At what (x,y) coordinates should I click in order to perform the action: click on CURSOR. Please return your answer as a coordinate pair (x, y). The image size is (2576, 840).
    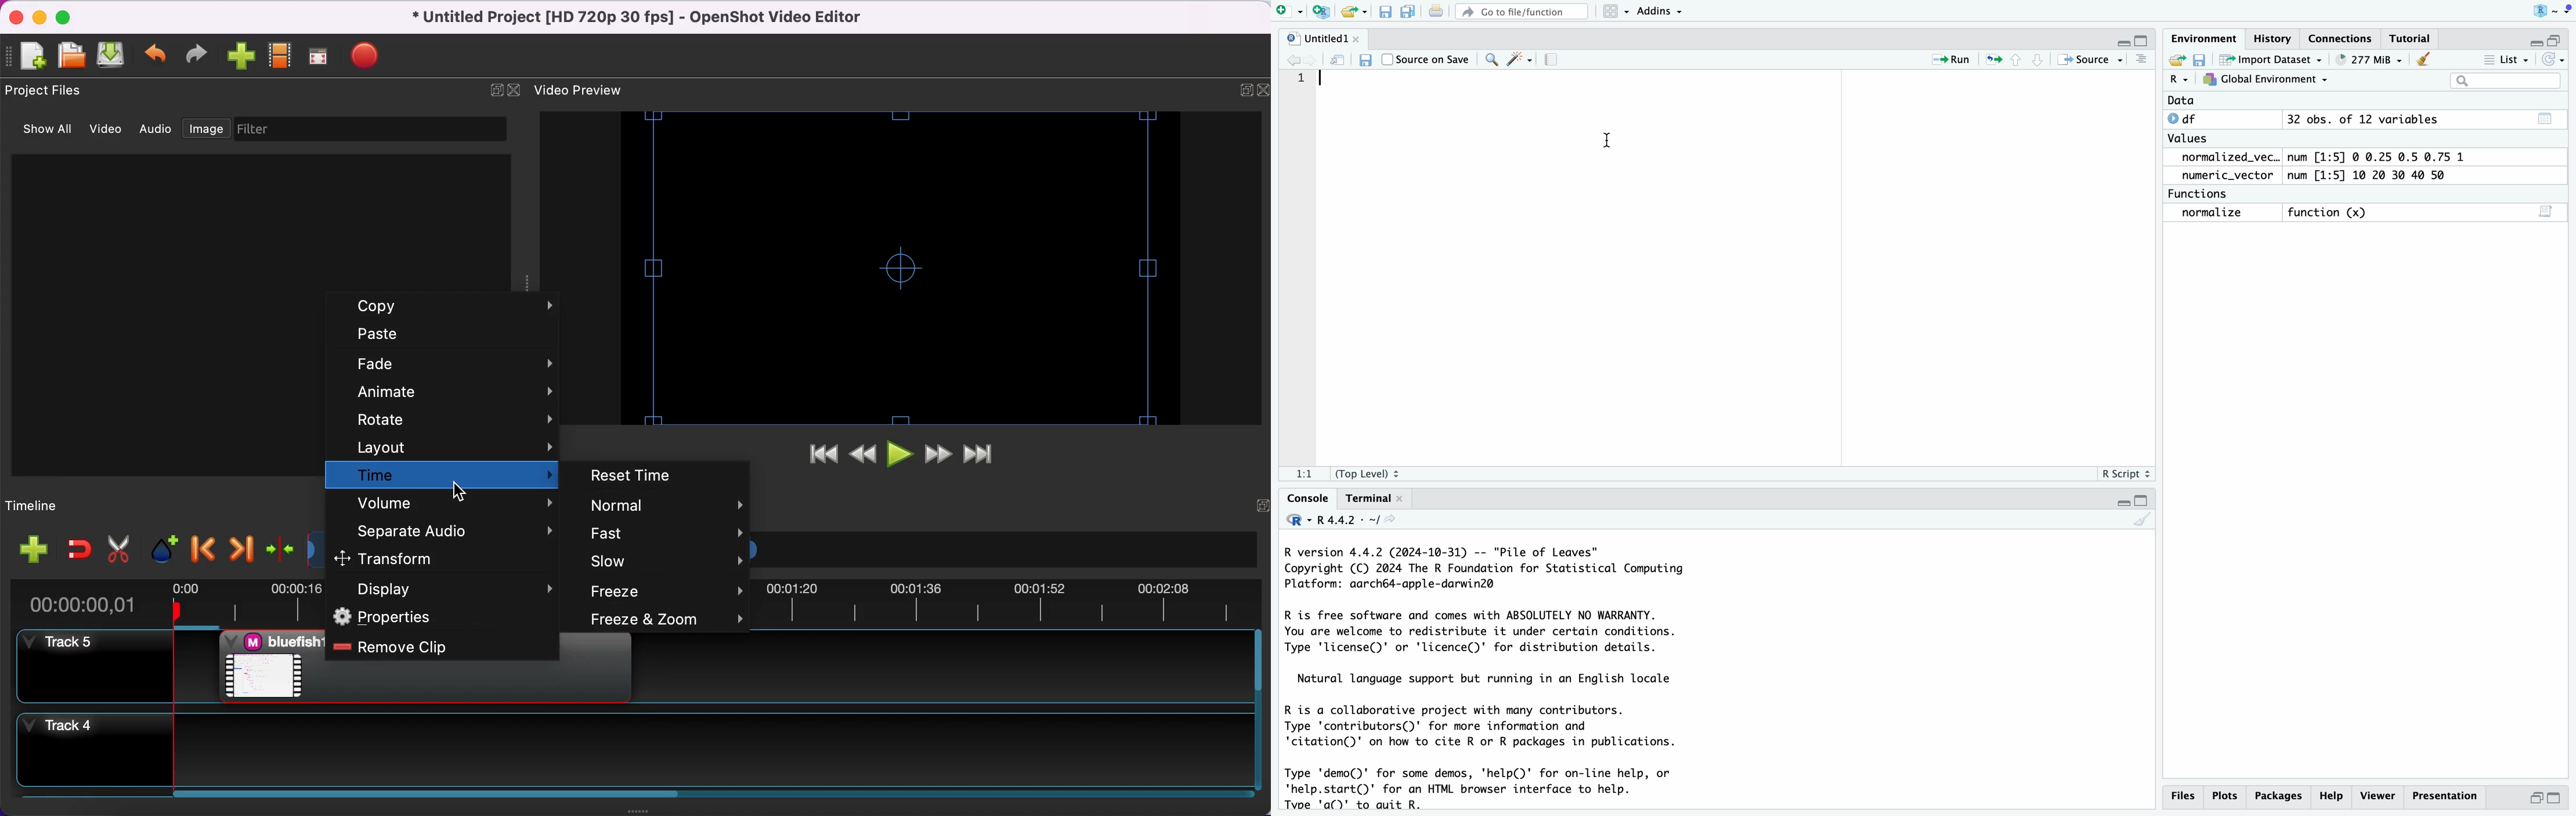
    Looking at the image, I should click on (1325, 78).